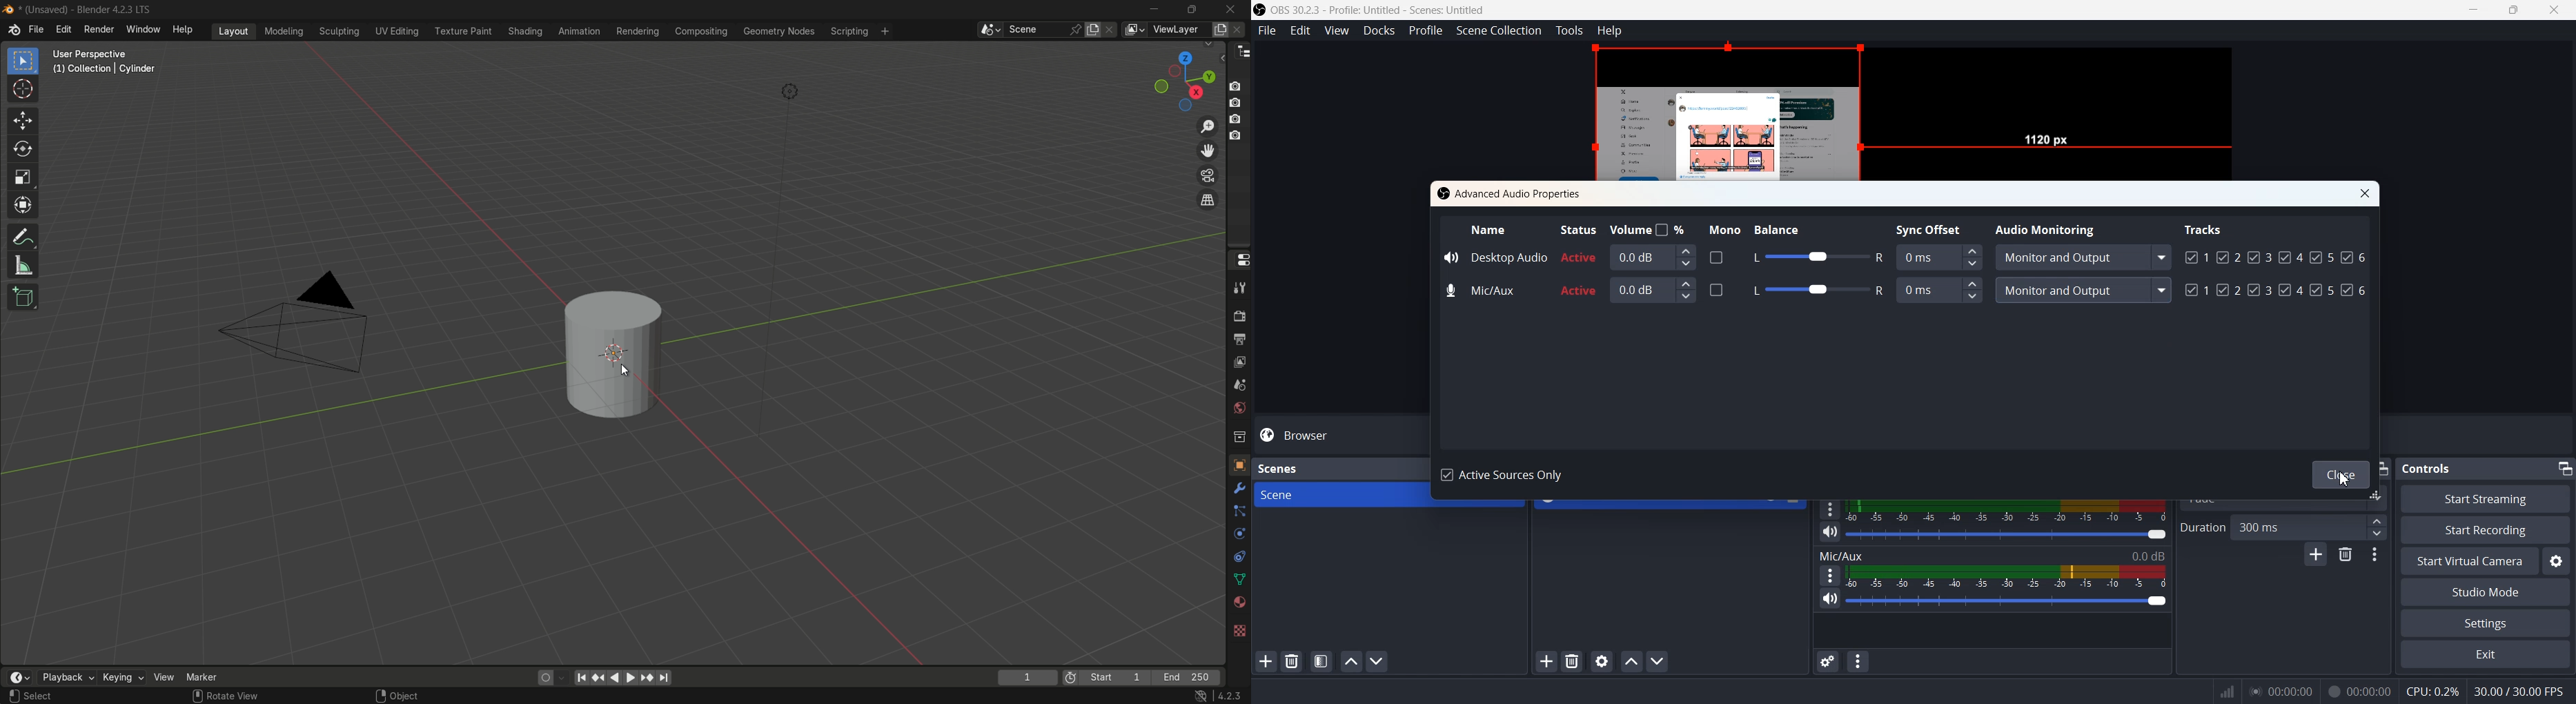  What do you see at coordinates (622, 677) in the screenshot?
I see `play animation` at bounding box center [622, 677].